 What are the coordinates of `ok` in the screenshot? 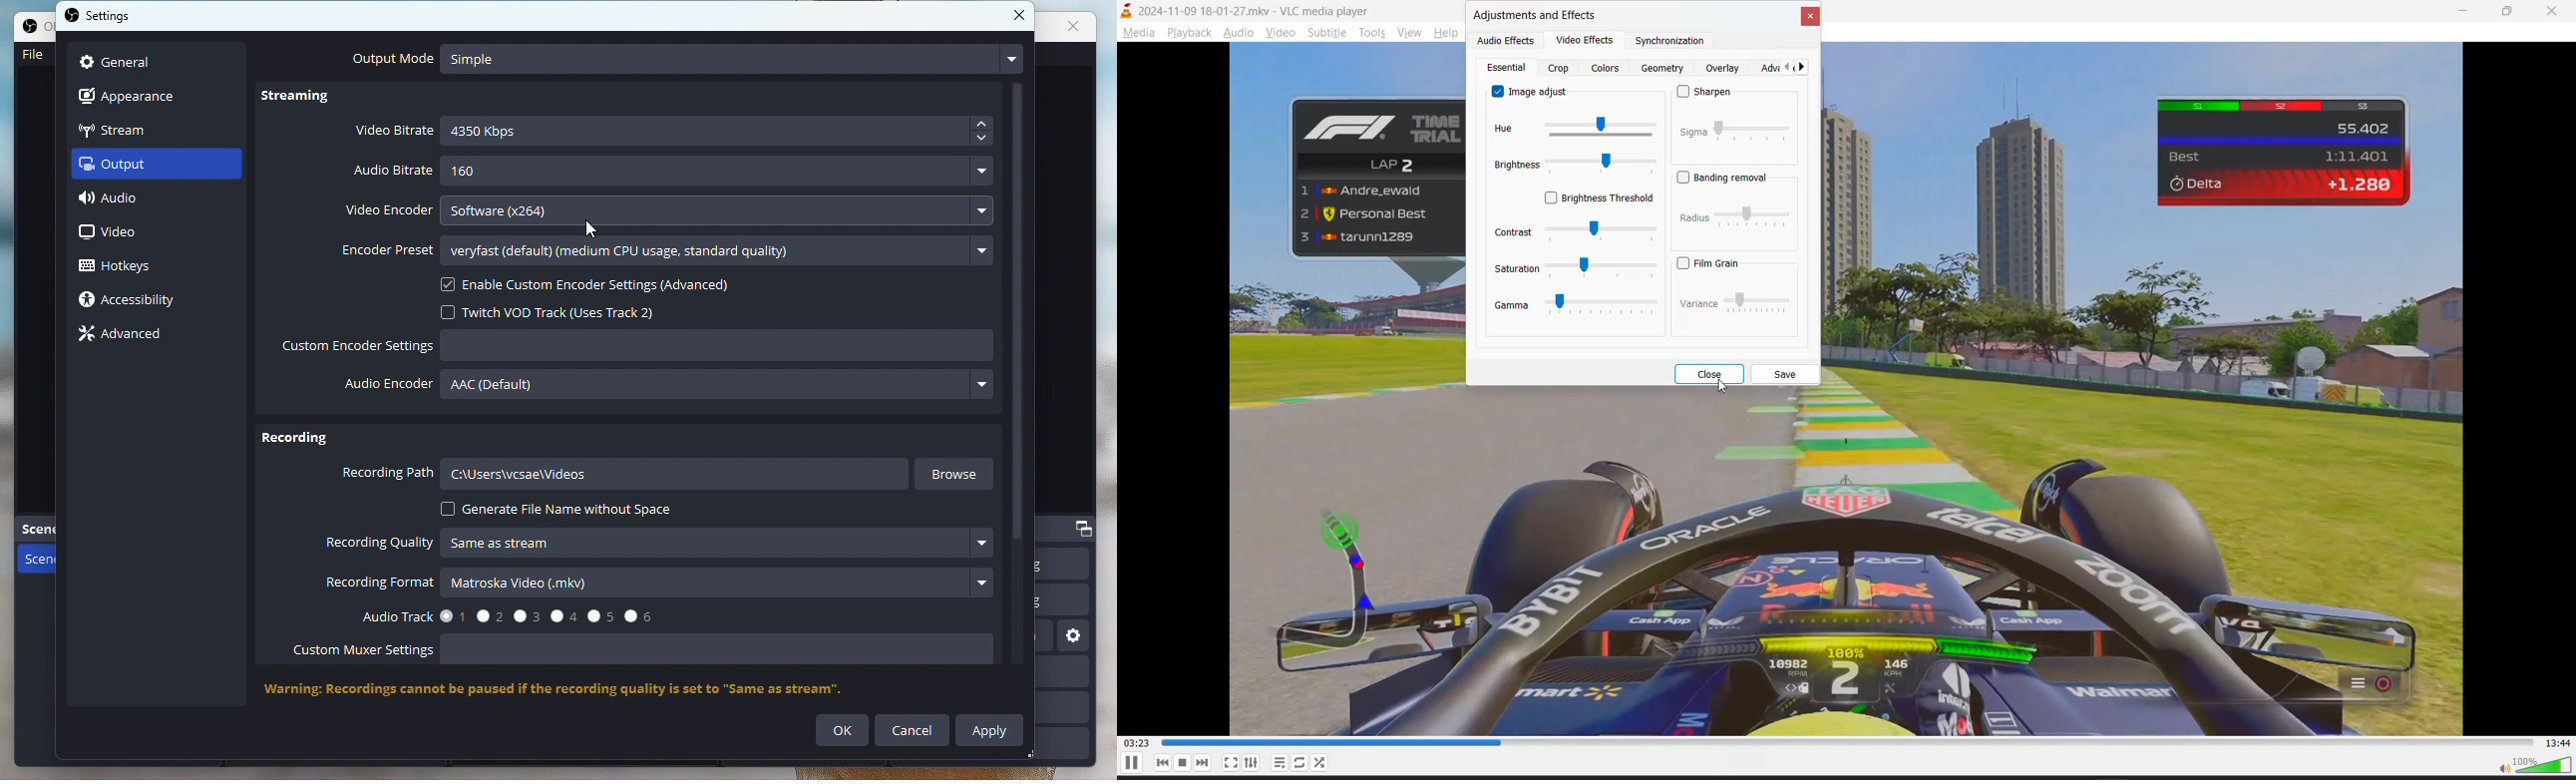 It's located at (843, 731).